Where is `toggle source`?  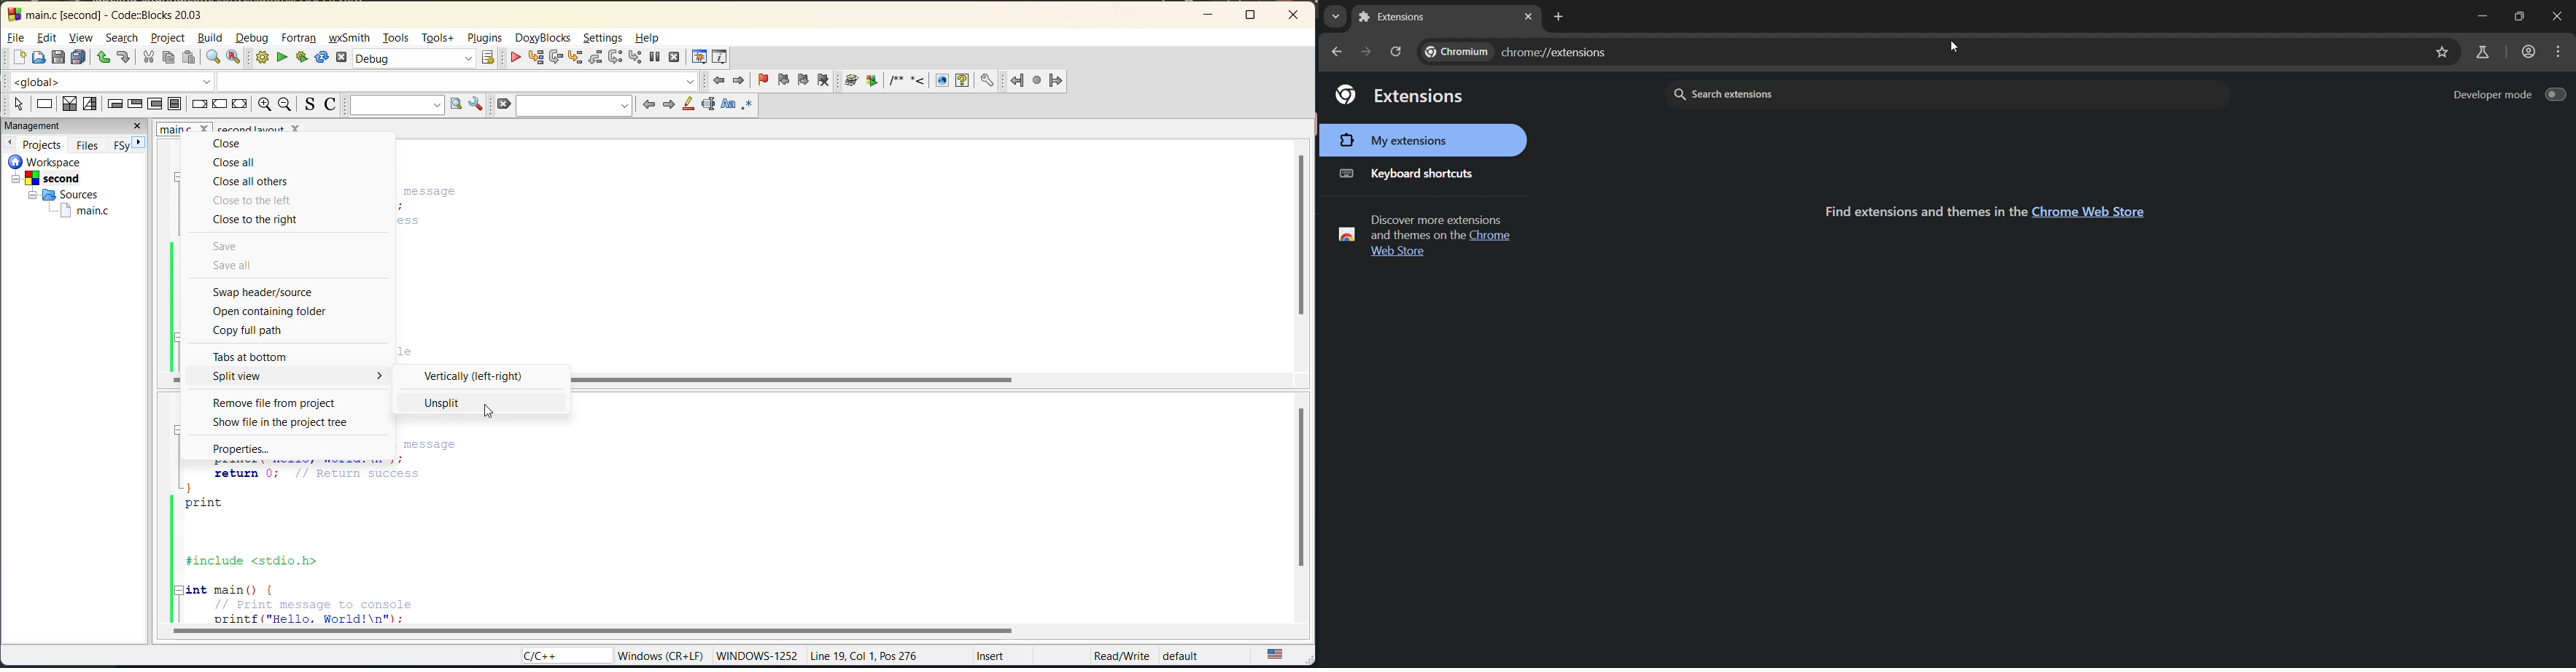 toggle source is located at coordinates (308, 103).